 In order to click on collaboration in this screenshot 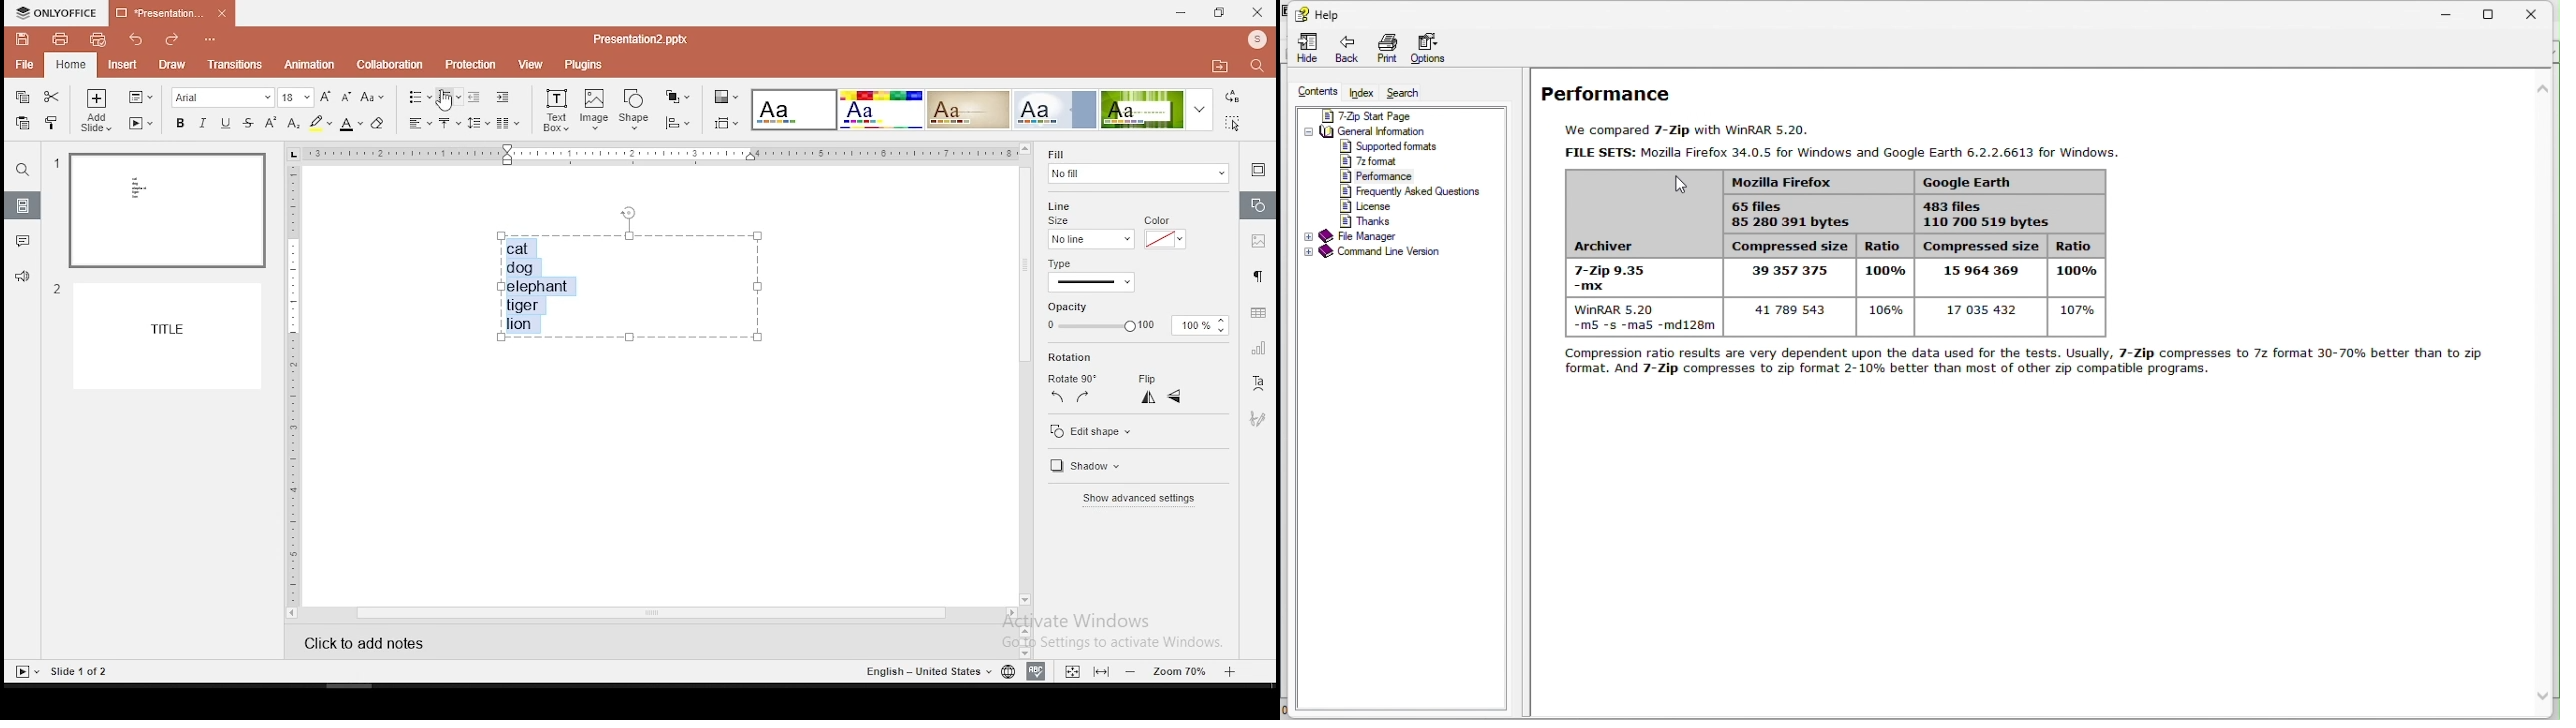, I will do `click(389, 63)`.